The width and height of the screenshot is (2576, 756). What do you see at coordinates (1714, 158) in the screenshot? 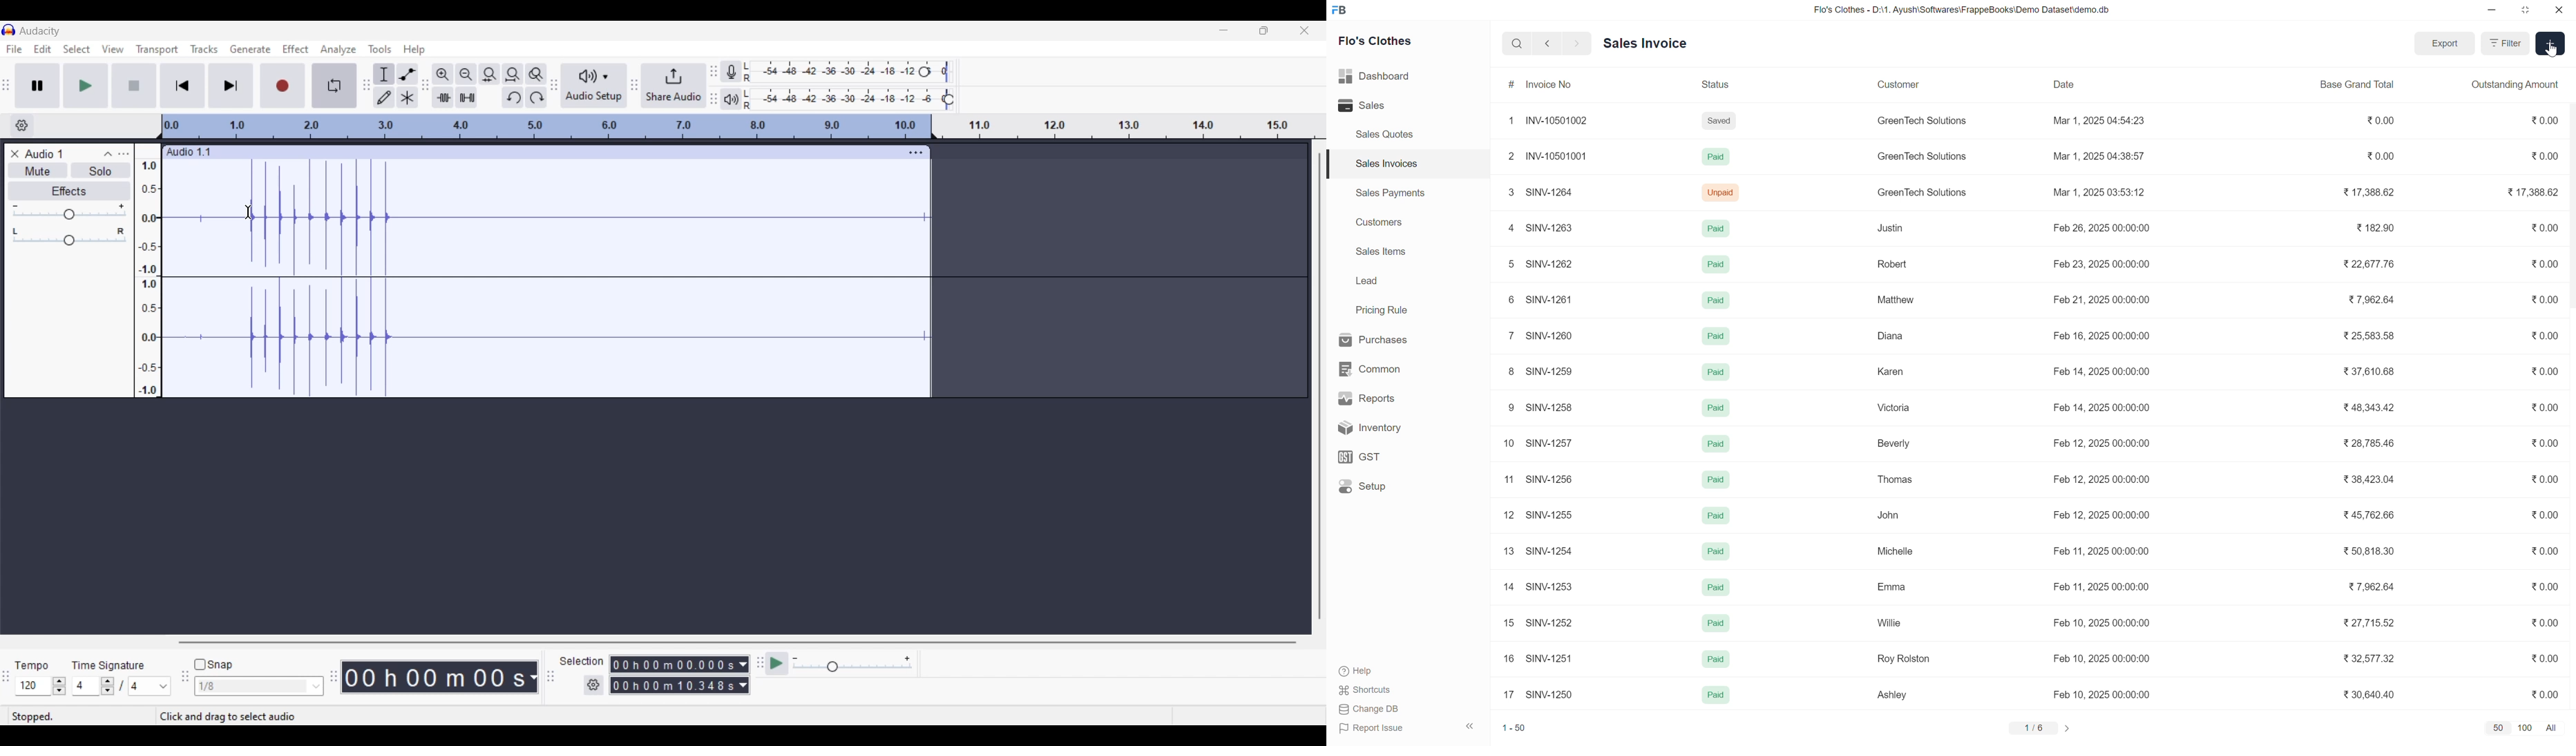
I see `Paid` at bounding box center [1714, 158].